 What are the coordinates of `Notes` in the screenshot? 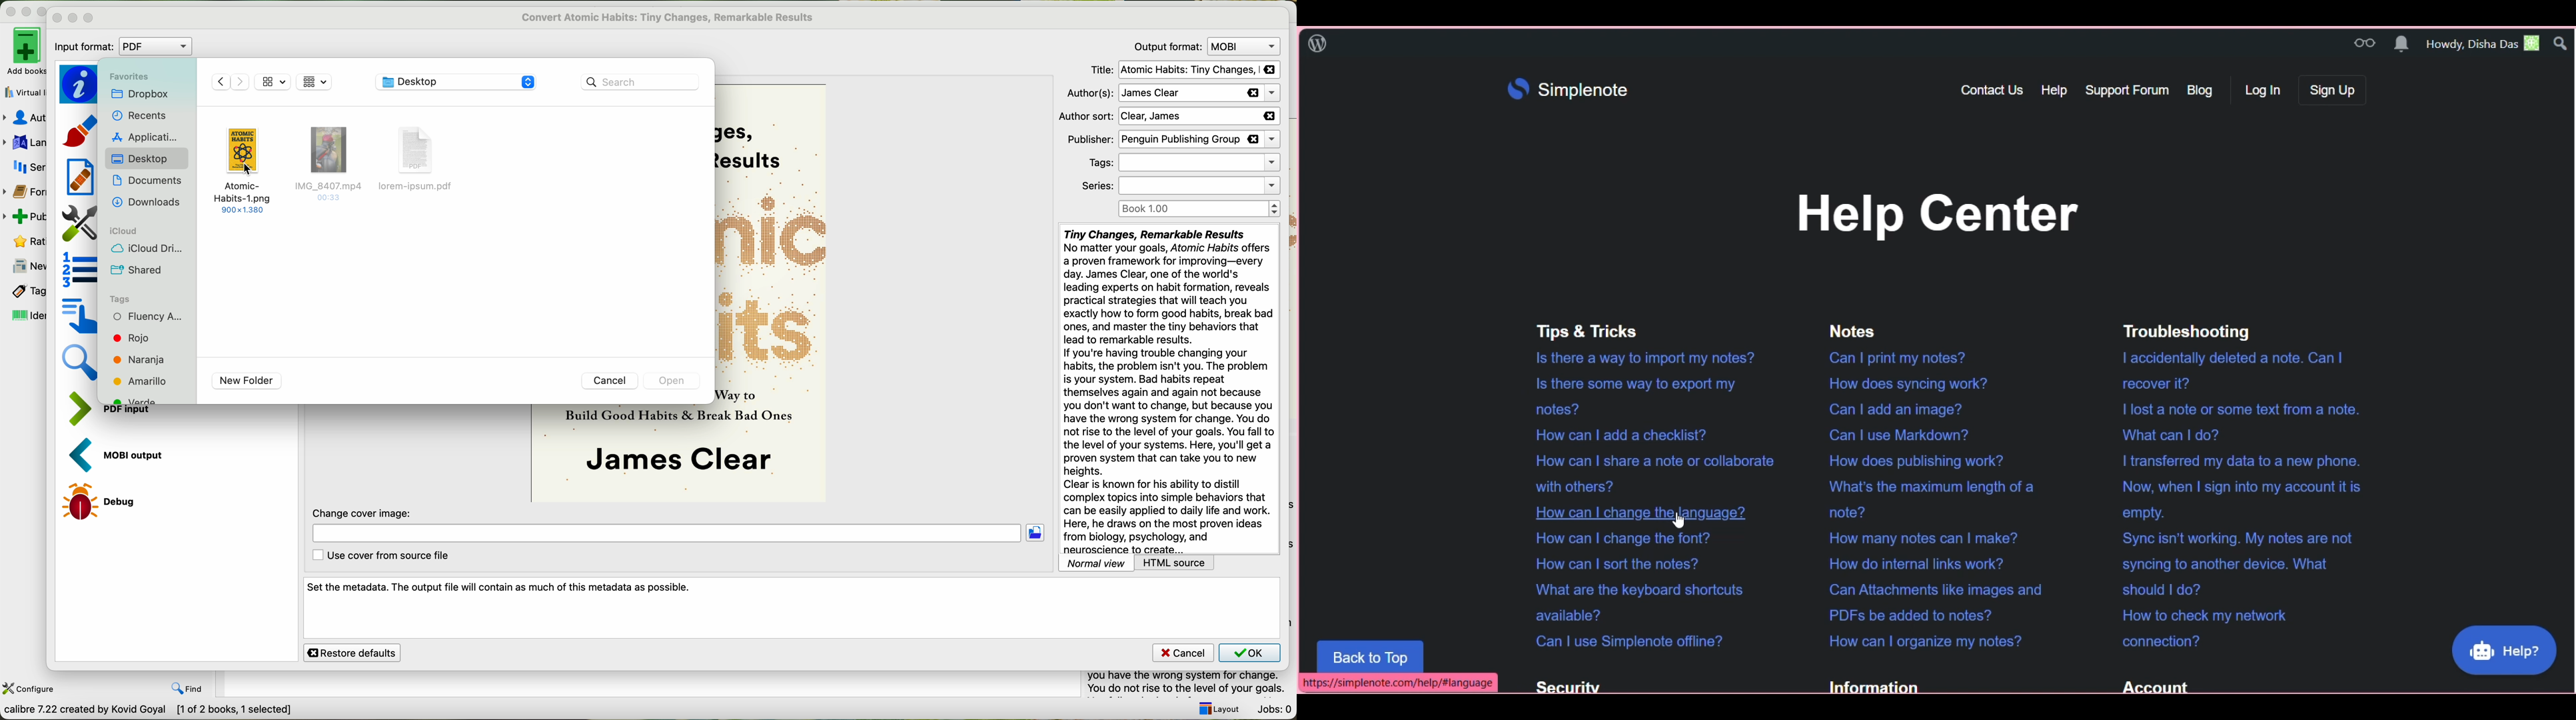 It's located at (1845, 329).